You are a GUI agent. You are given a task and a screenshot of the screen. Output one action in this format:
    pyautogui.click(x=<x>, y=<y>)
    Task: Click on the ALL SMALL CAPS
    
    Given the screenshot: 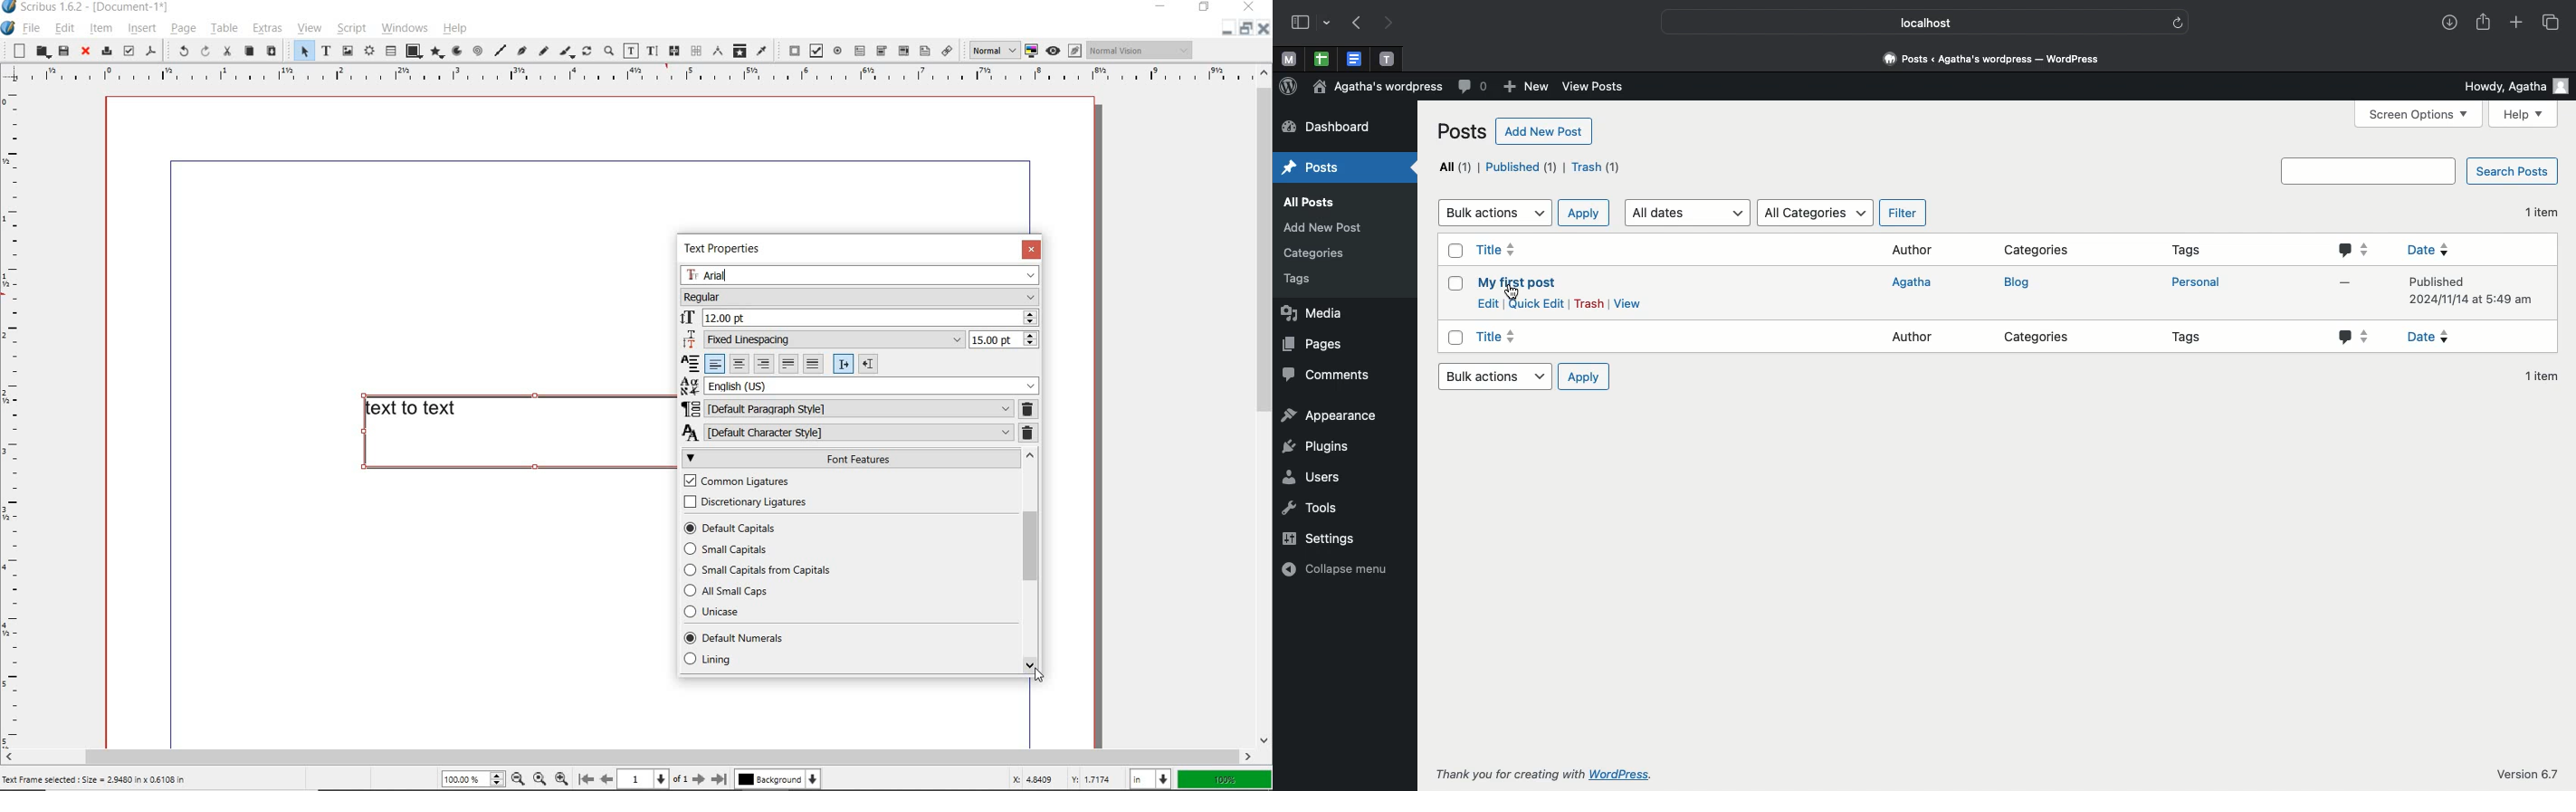 What is the action you would take?
    pyautogui.click(x=732, y=591)
    